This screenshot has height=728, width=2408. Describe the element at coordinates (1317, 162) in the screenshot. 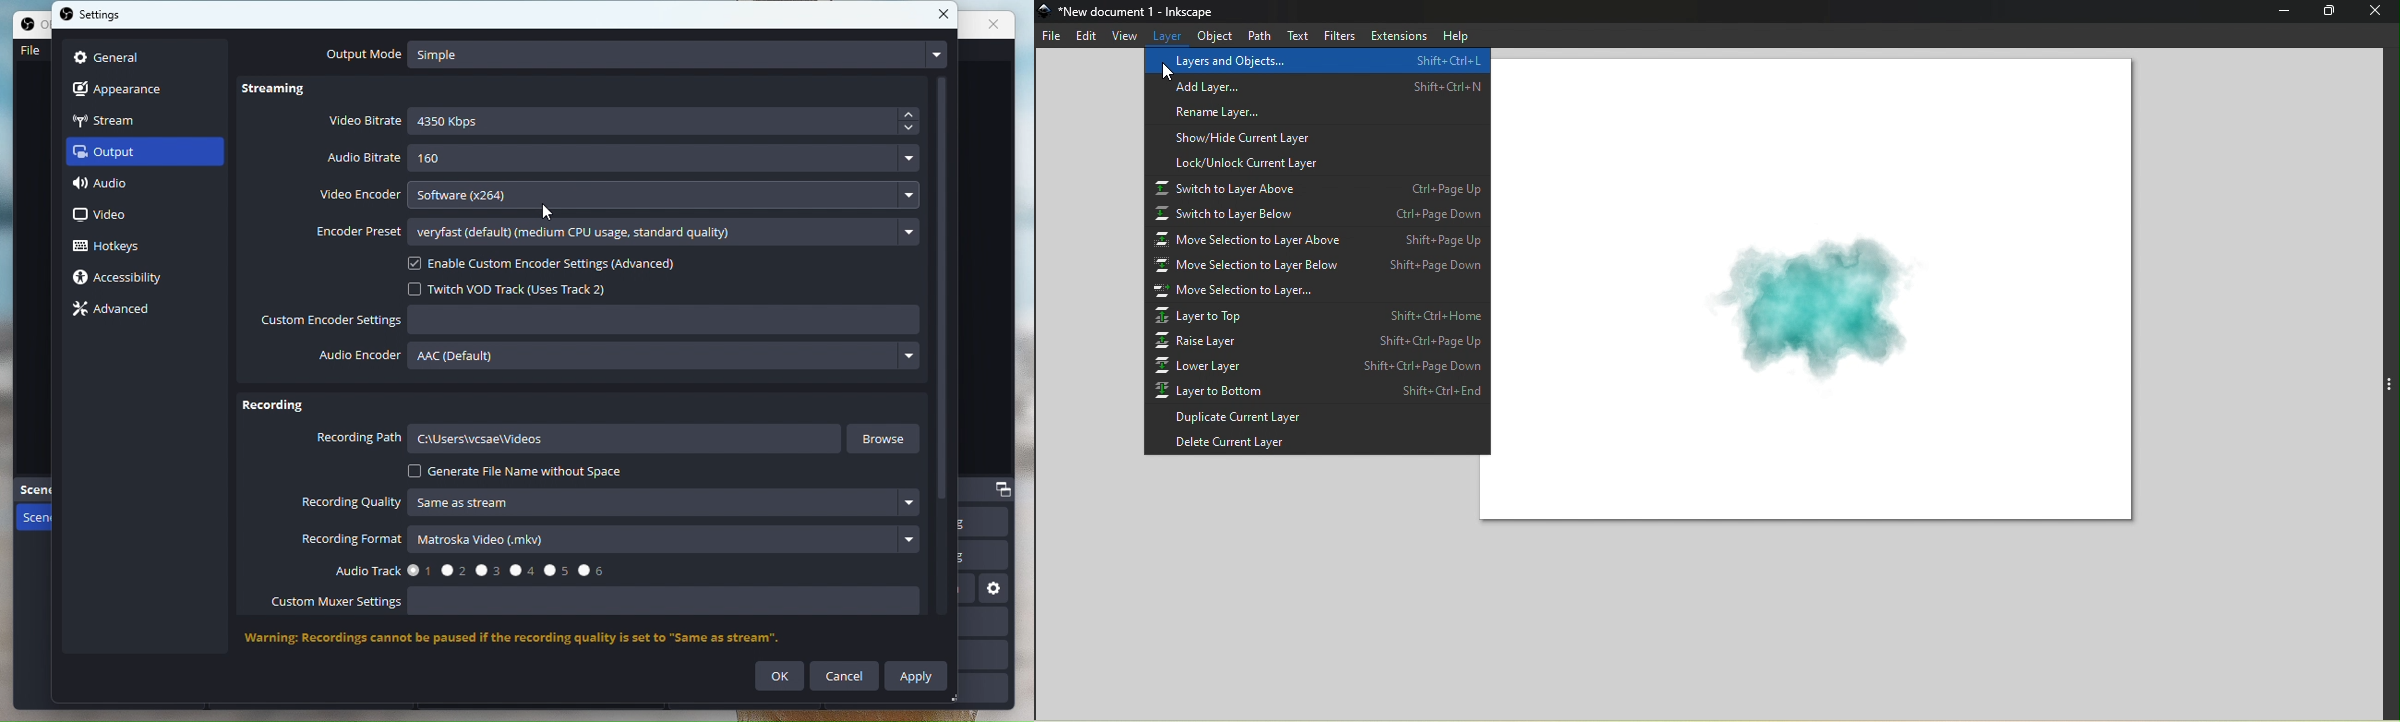

I see `Lock/Unlock Current Layer` at that location.